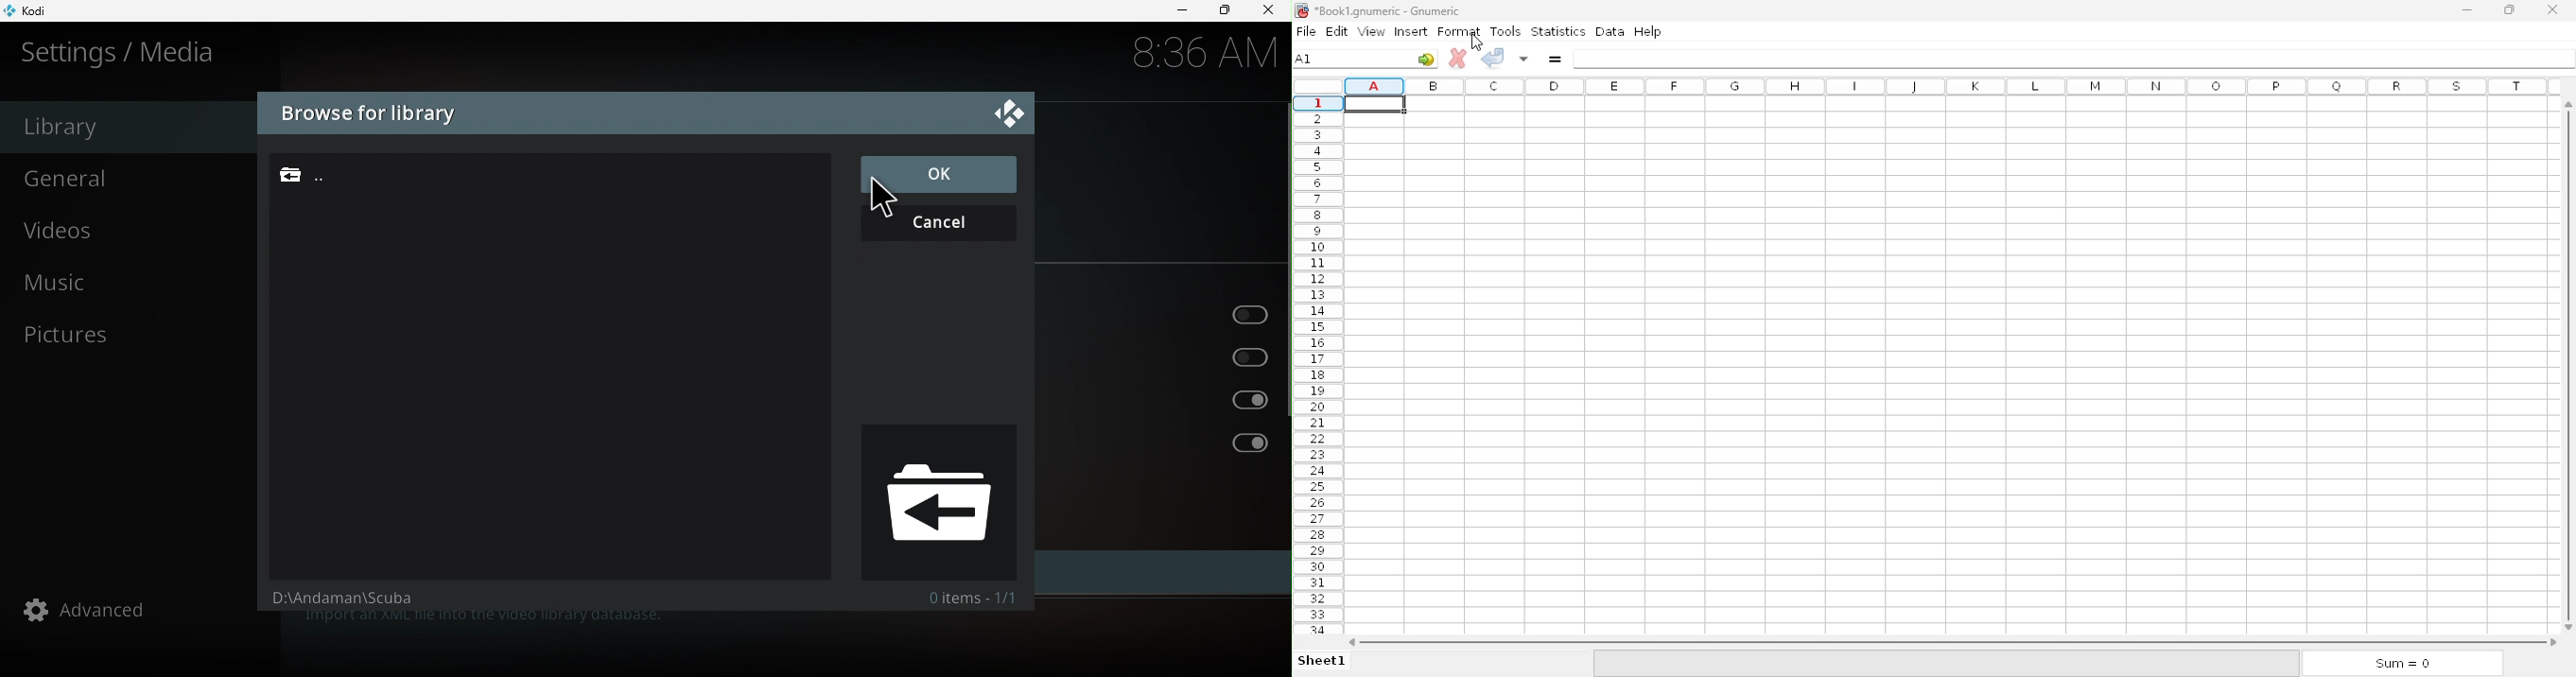 This screenshot has width=2576, height=700. What do you see at coordinates (1159, 312) in the screenshot?
I see `Update library on startup` at bounding box center [1159, 312].